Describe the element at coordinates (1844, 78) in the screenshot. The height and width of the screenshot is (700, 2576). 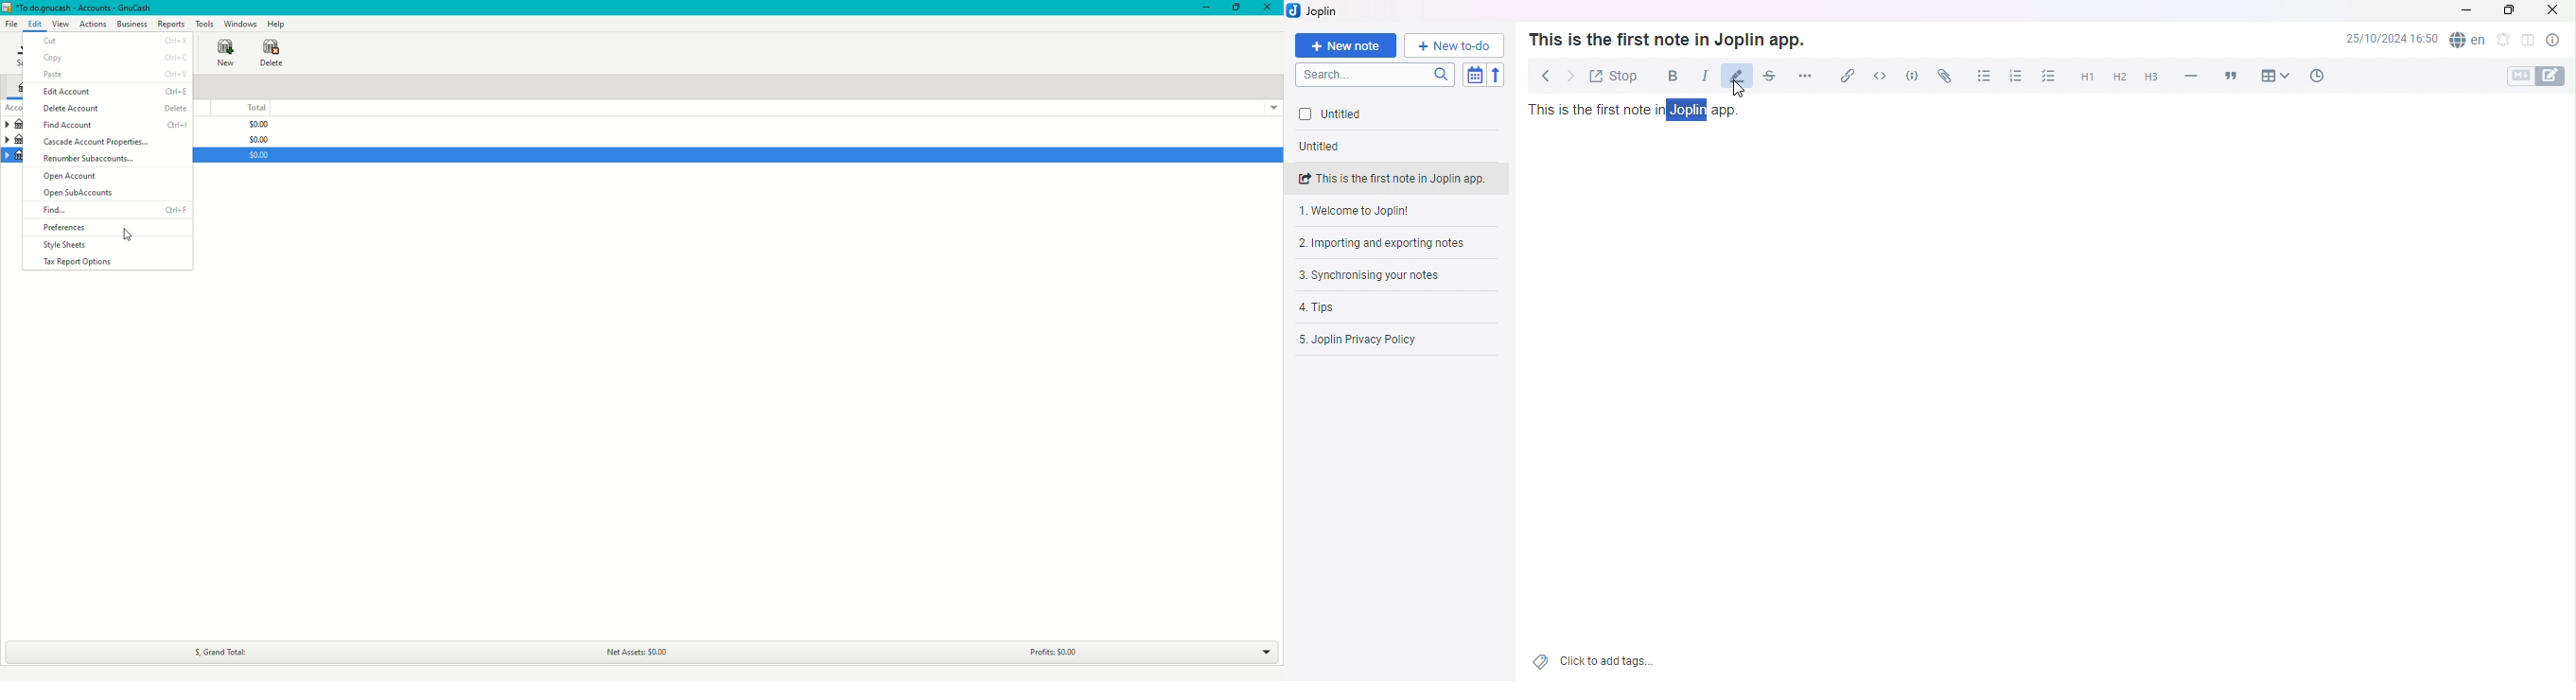
I see `Insert/edit link` at that location.